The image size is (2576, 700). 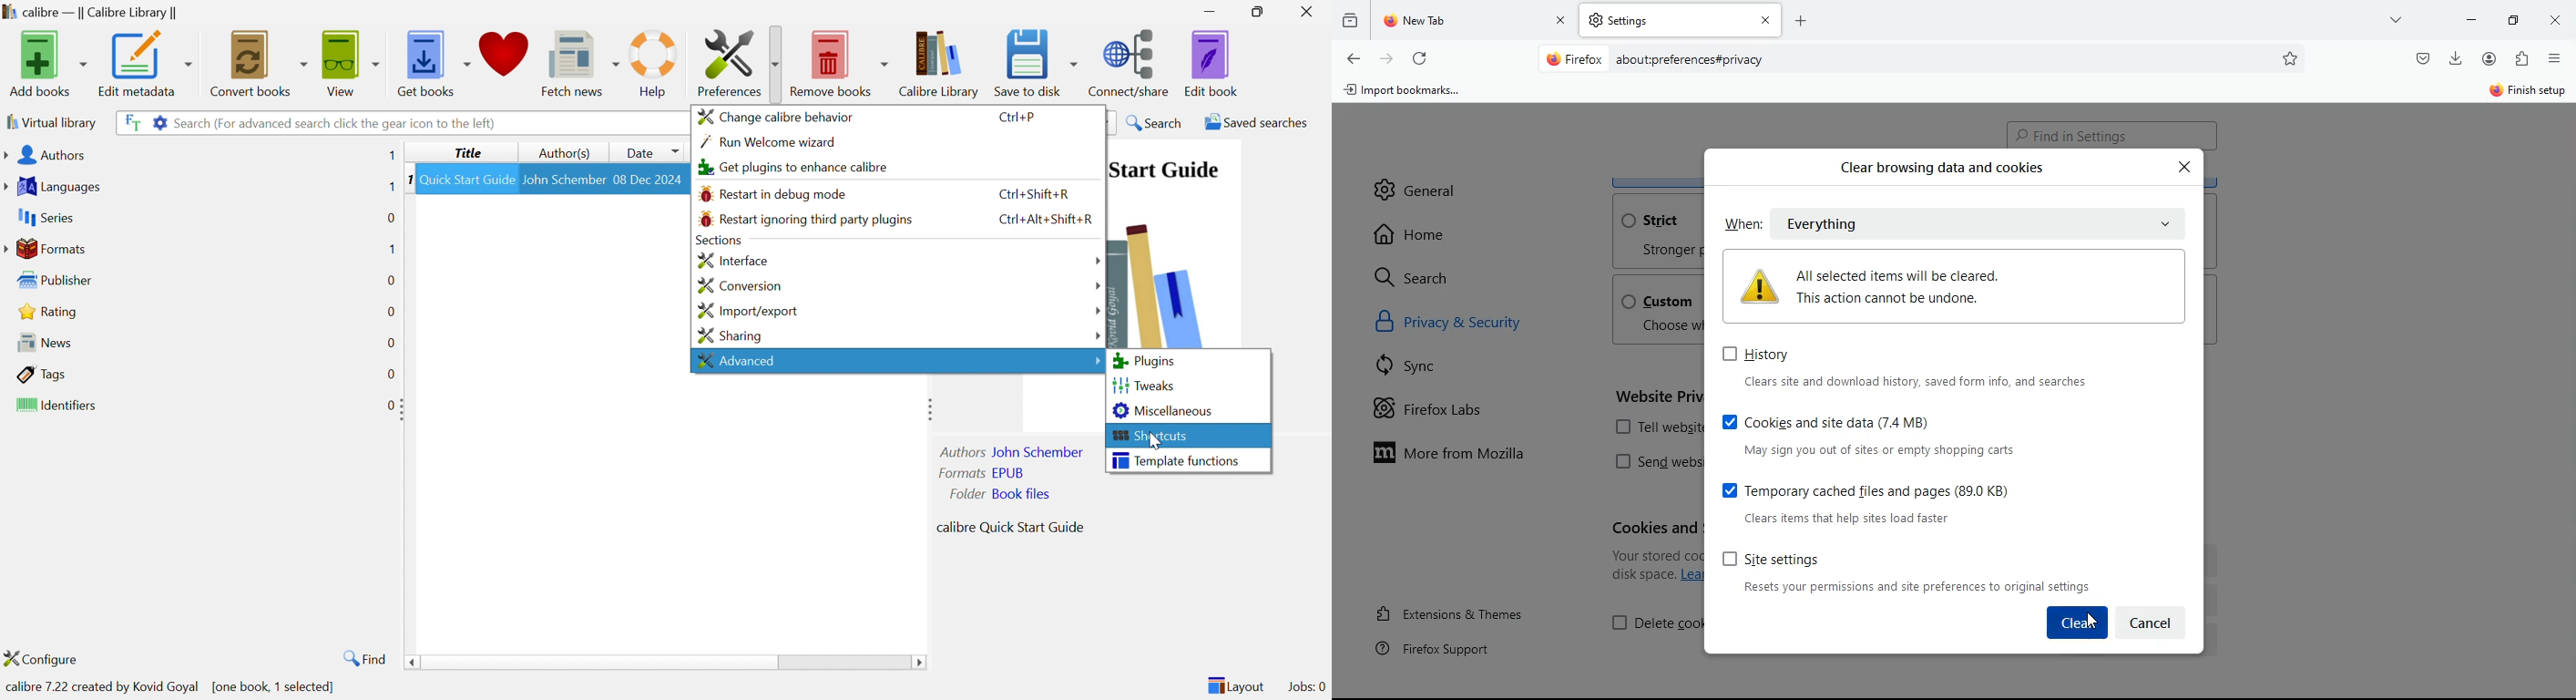 I want to click on Save to disk, so click(x=1035, y=59).